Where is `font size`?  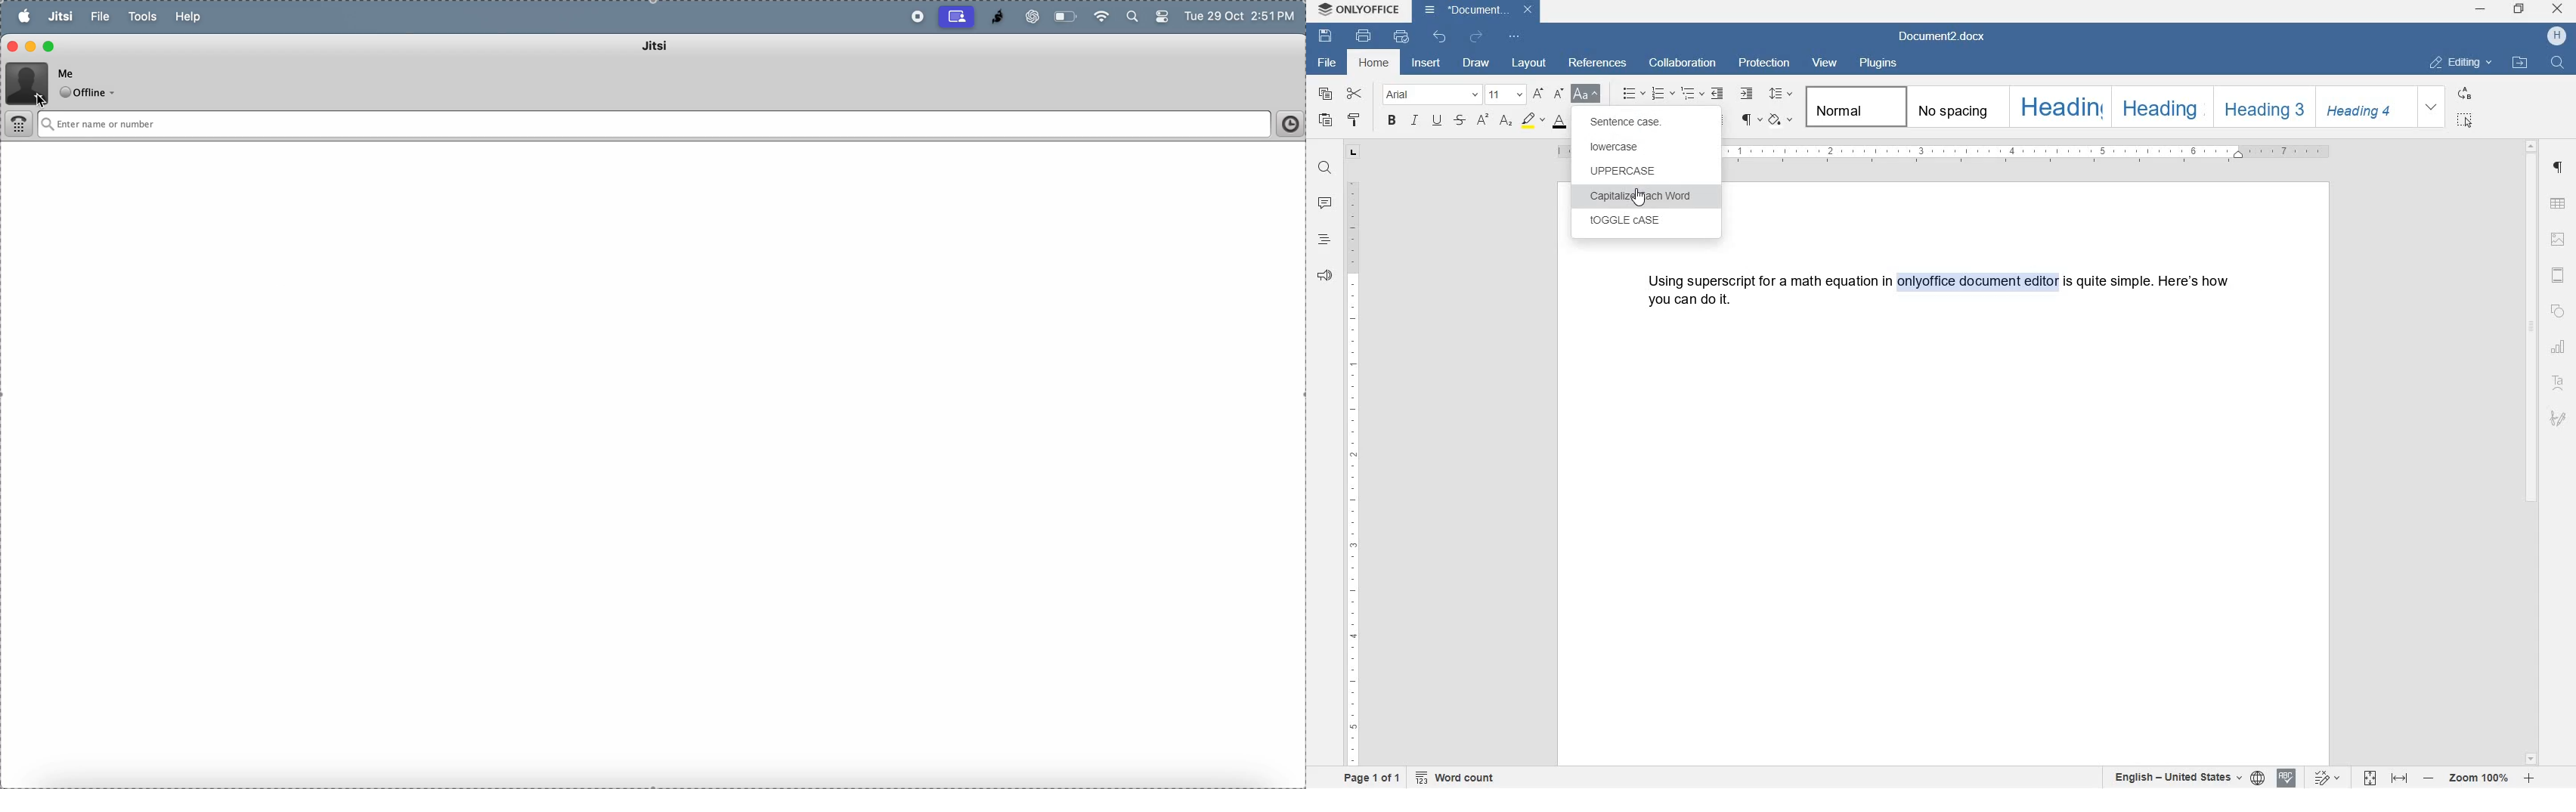 font size is located at coordinates (1505, 94).